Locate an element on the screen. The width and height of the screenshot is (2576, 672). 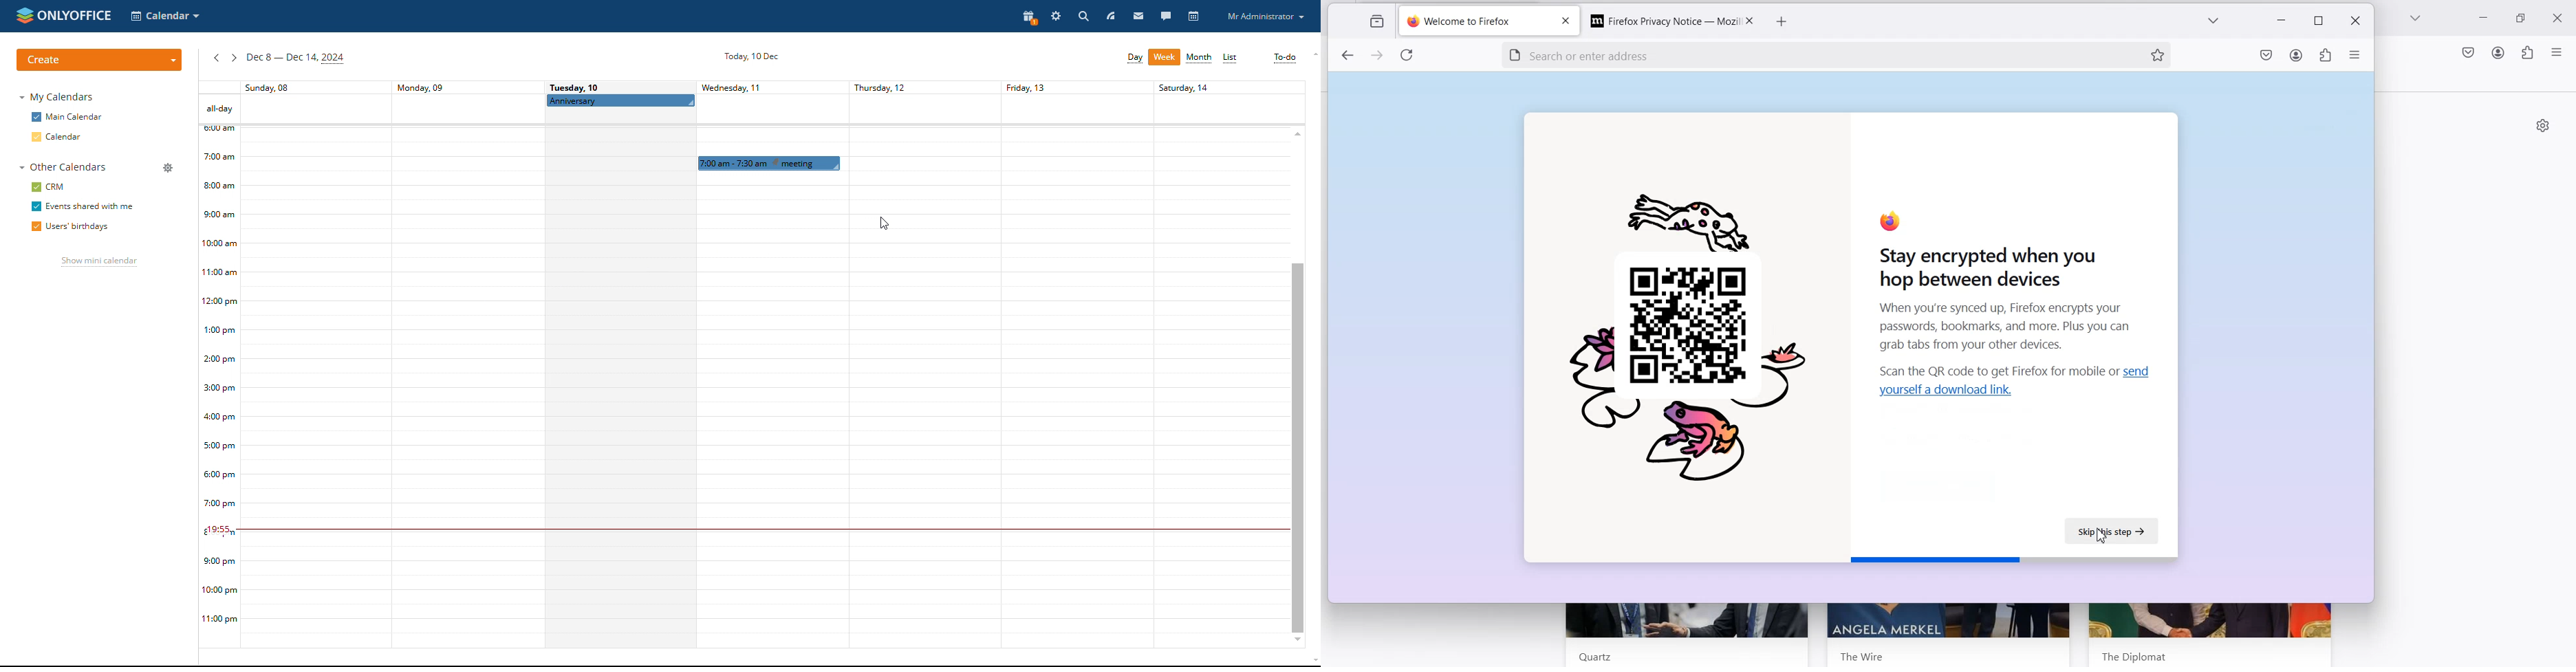
vertical scrollbar is located at coordinates (2569, 163).